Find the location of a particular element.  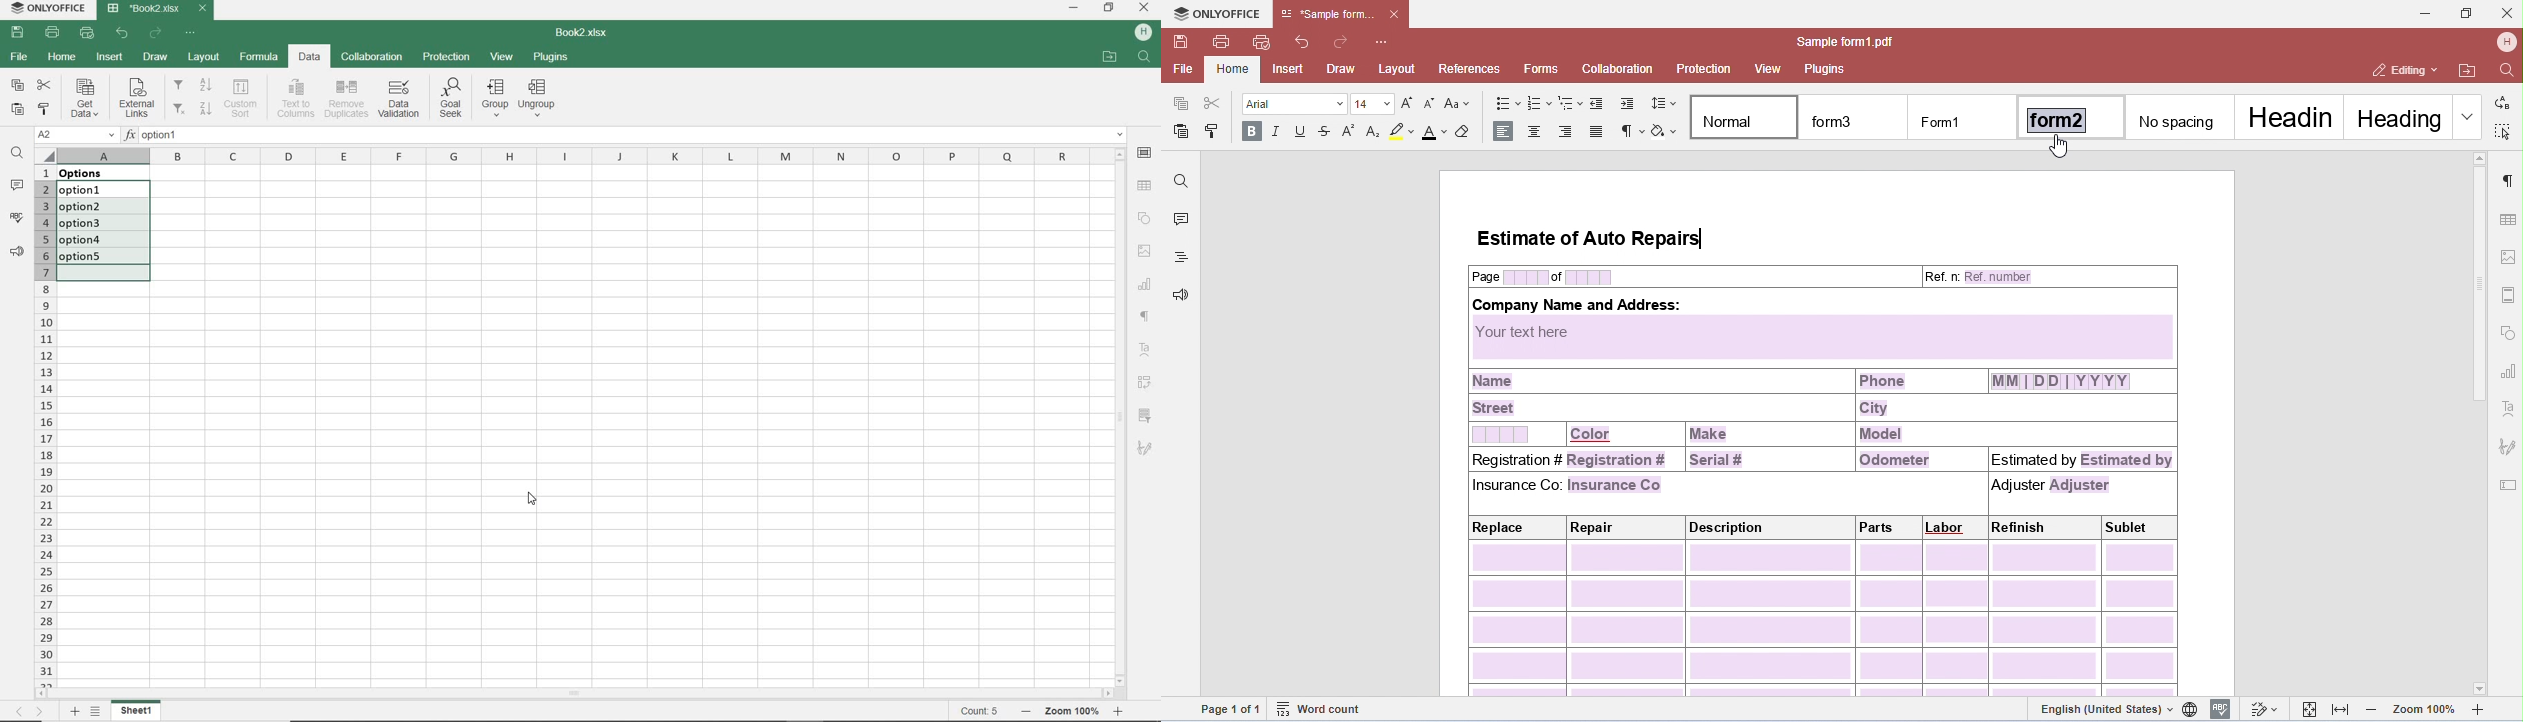

HP is located at coordinates (1145, 33).